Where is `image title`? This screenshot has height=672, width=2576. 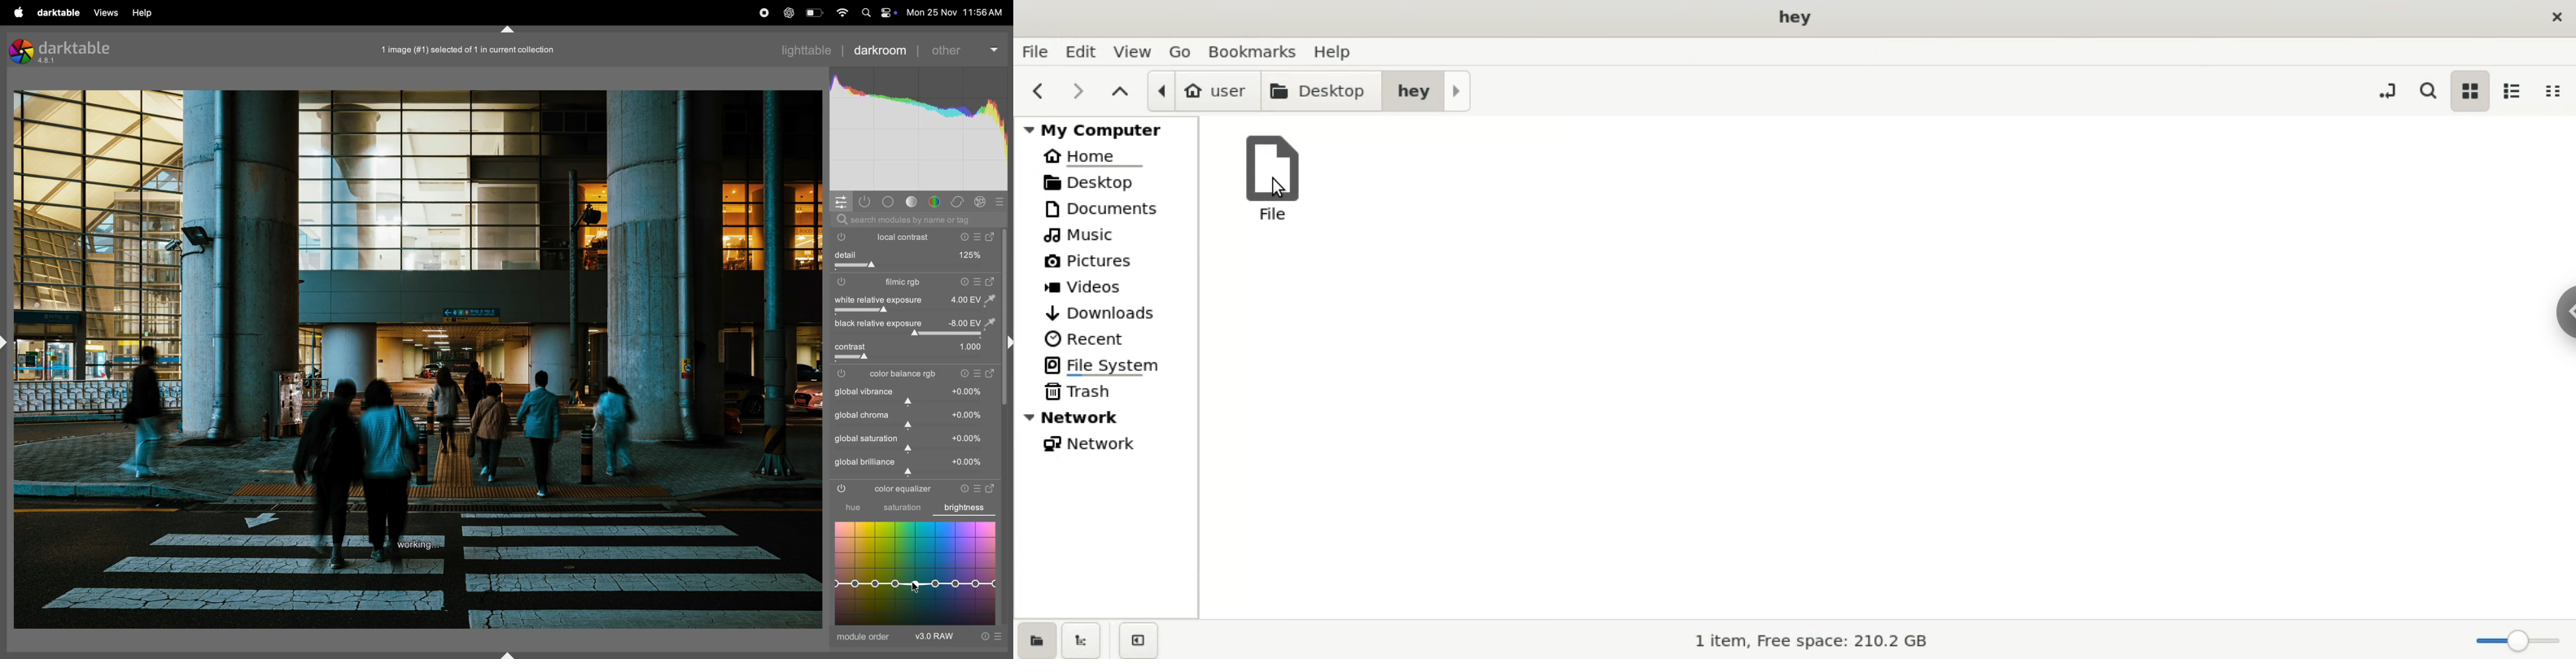 image title is located at coordinates (480, 49).